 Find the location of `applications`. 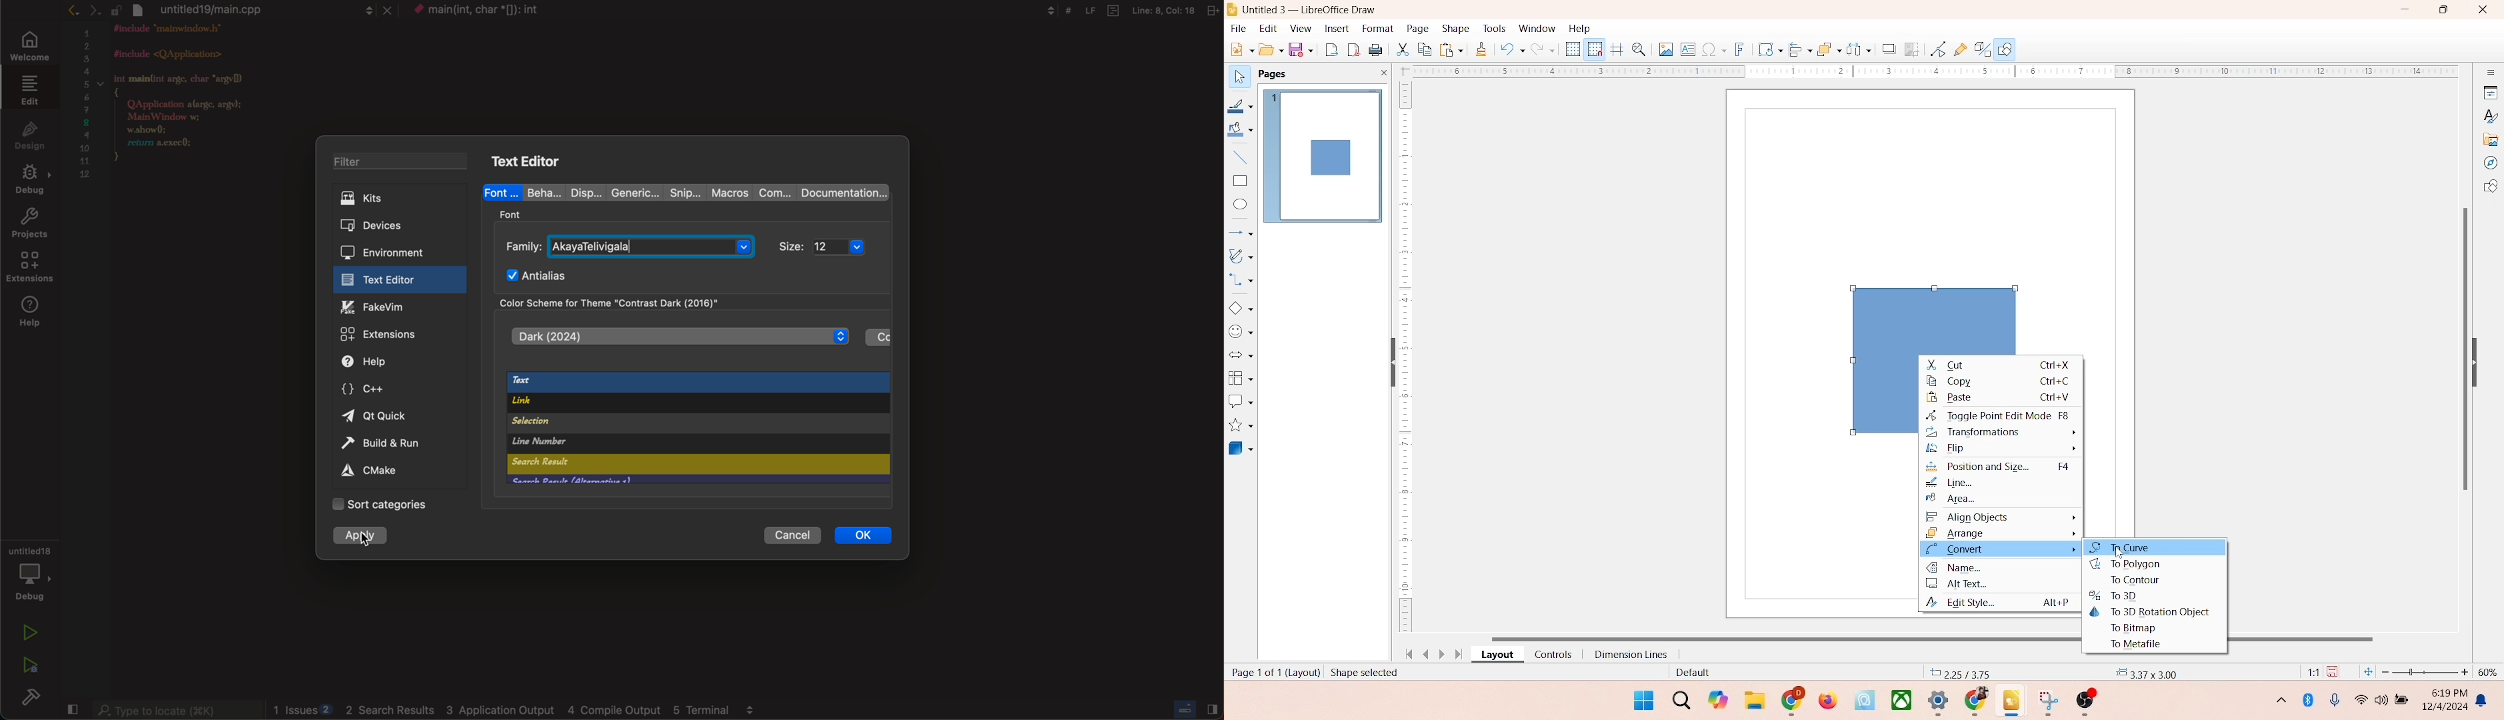

applications is located at coordinates (1945, 702).